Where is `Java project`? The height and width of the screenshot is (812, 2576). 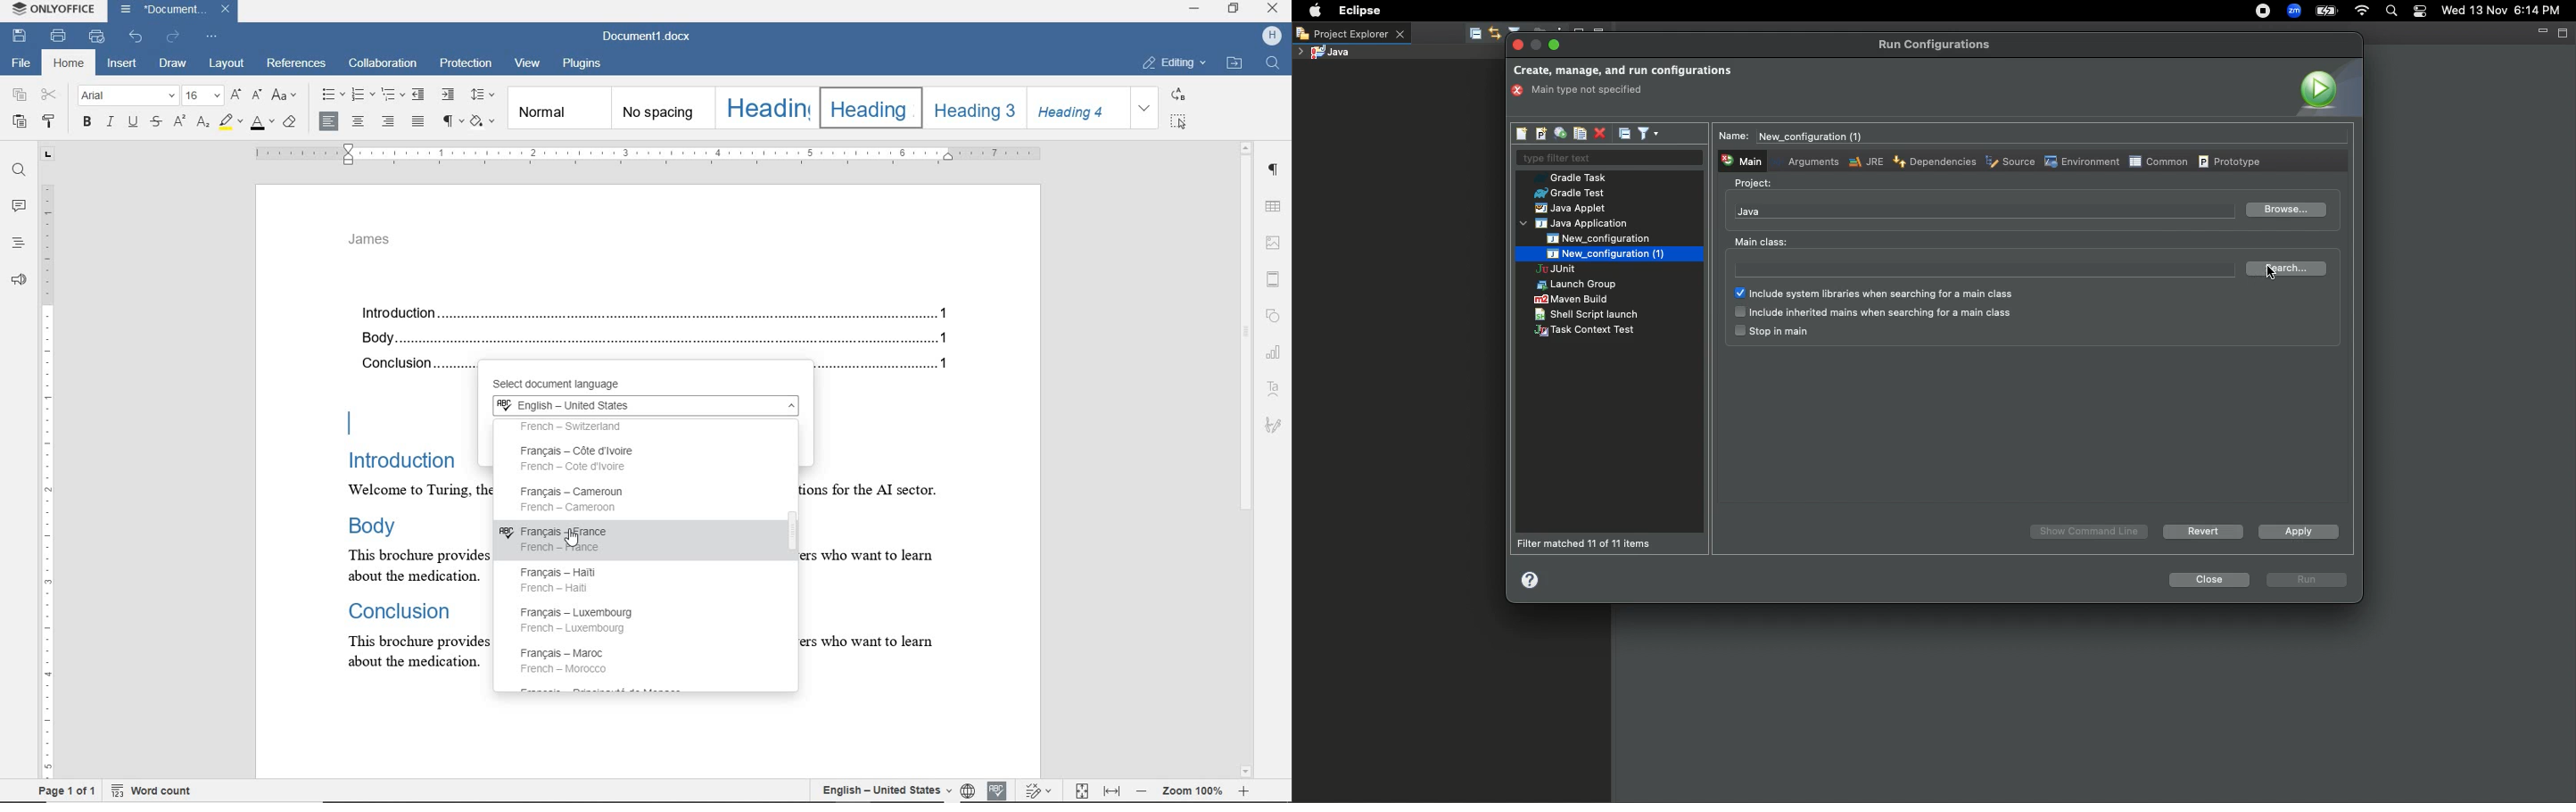
Java project is located at coordinates (1323, 54).